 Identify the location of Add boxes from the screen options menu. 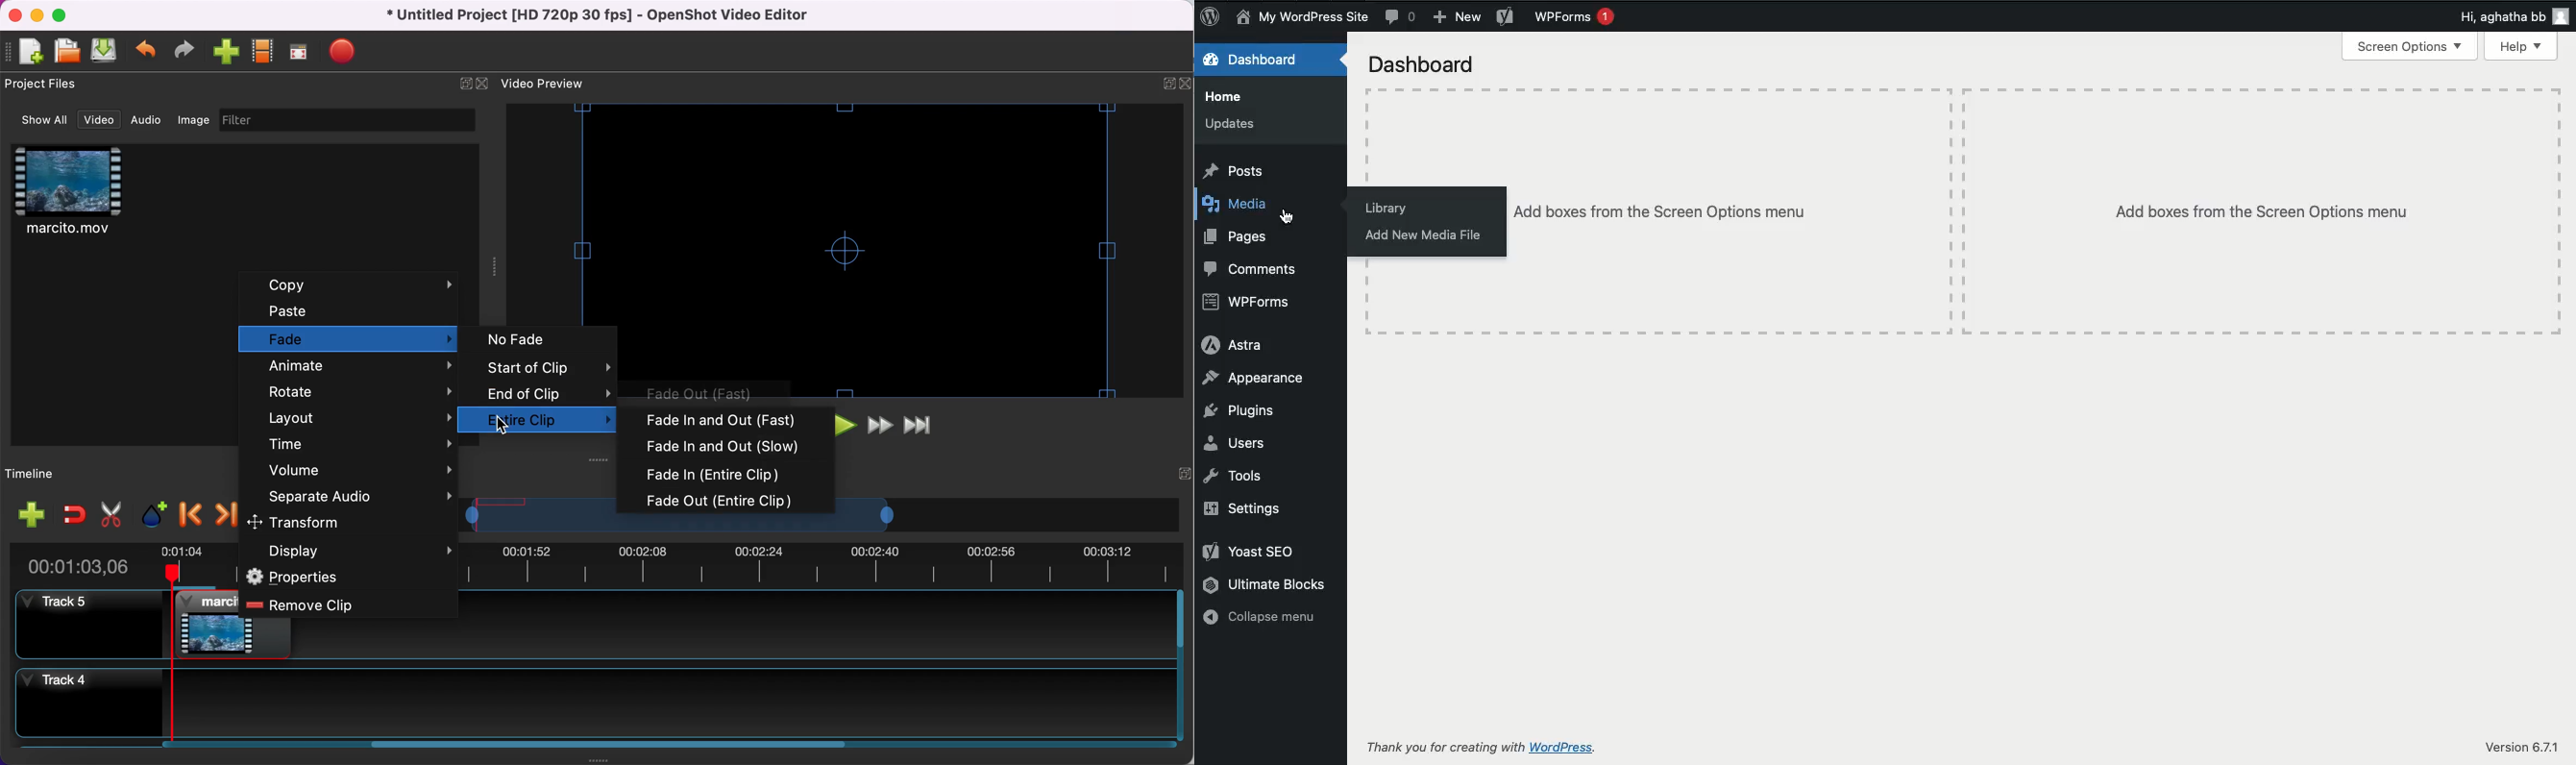
(2264, 210).